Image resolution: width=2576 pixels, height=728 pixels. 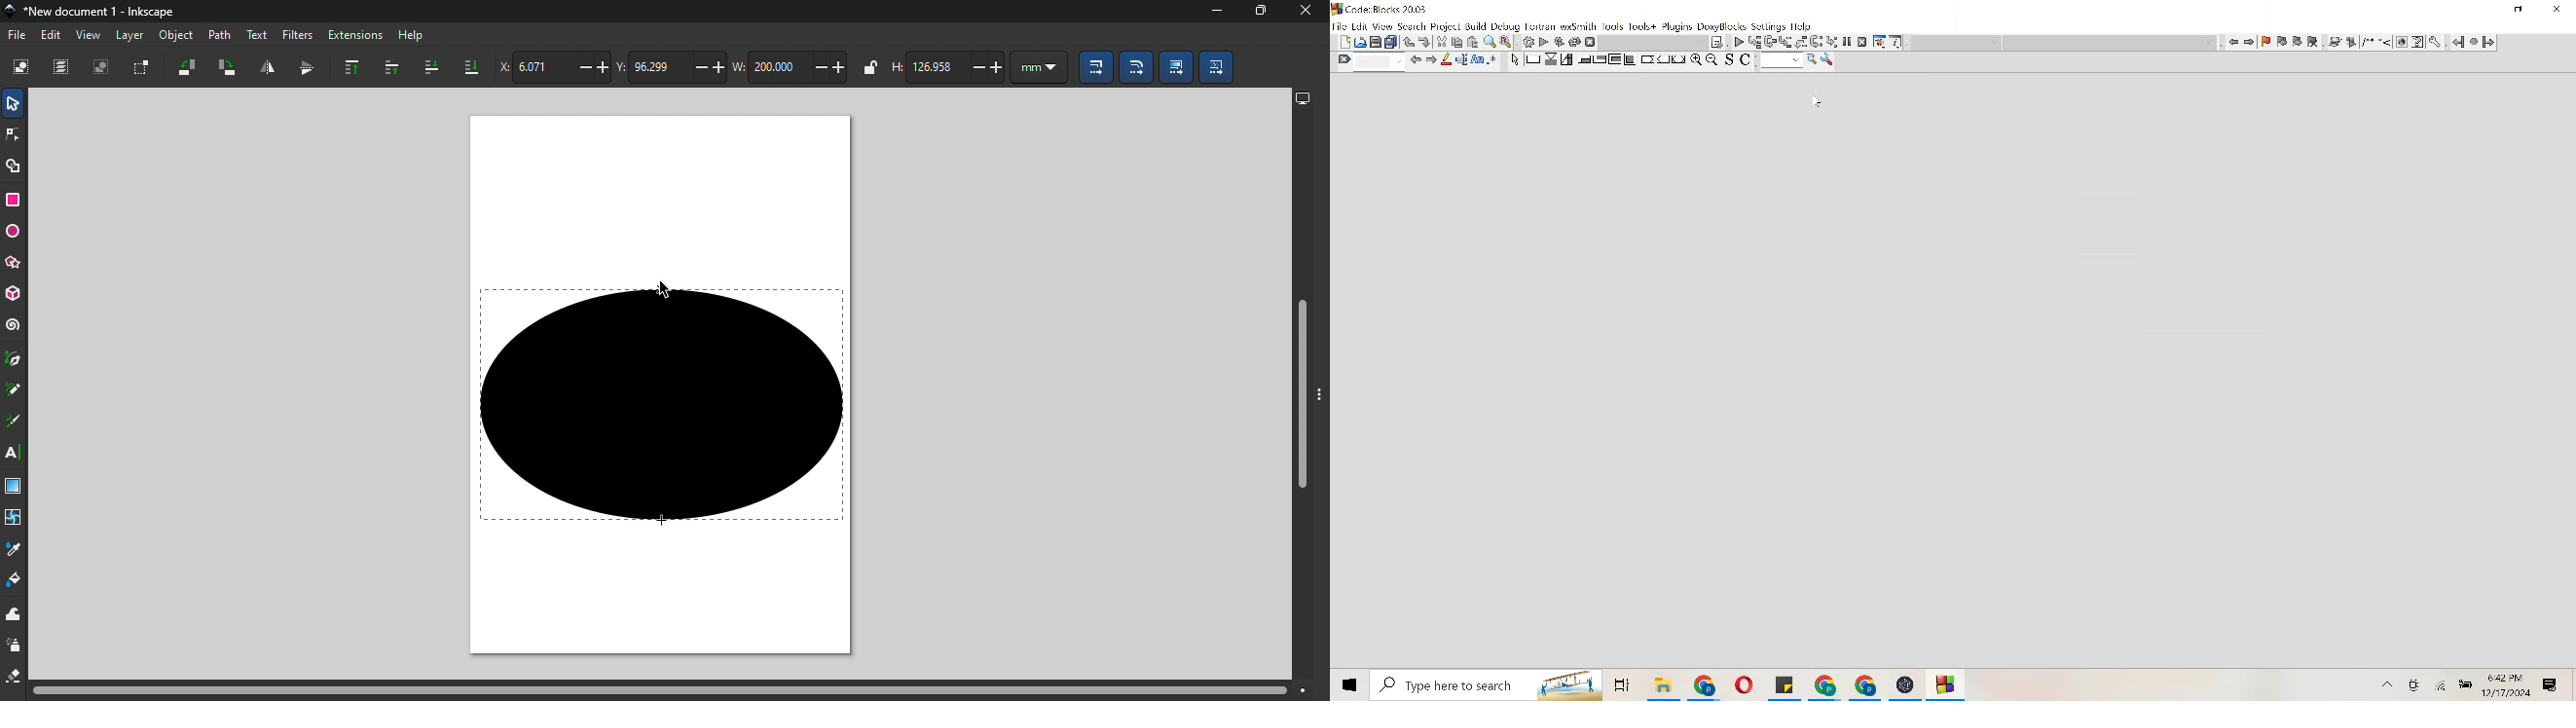 I want to click on Go Back, so click(x=2456, y=42).